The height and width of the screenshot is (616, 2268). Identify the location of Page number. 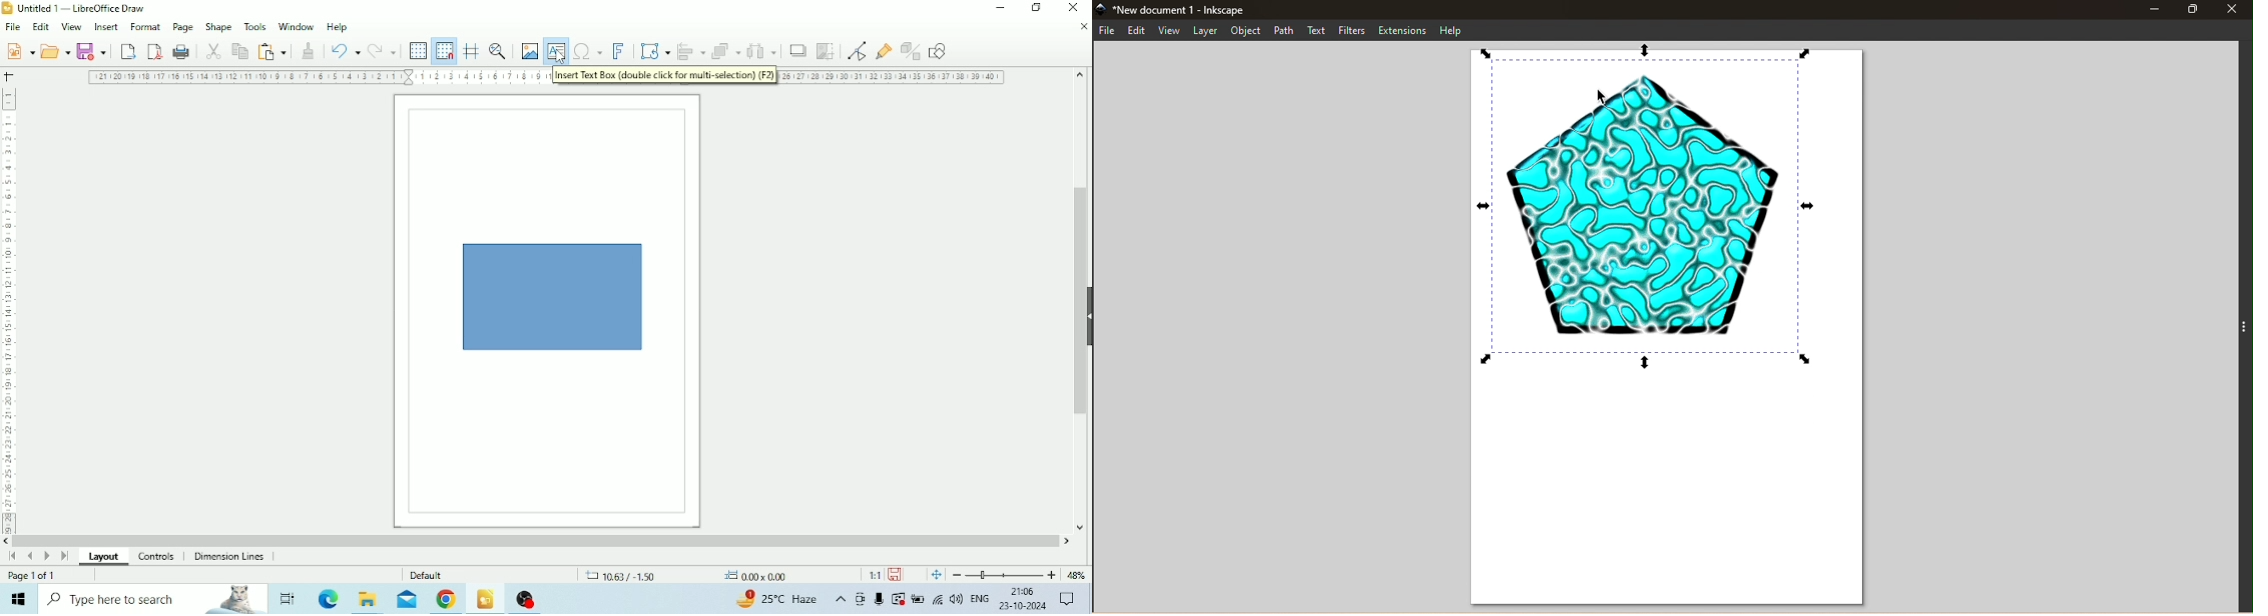
(33, 576).